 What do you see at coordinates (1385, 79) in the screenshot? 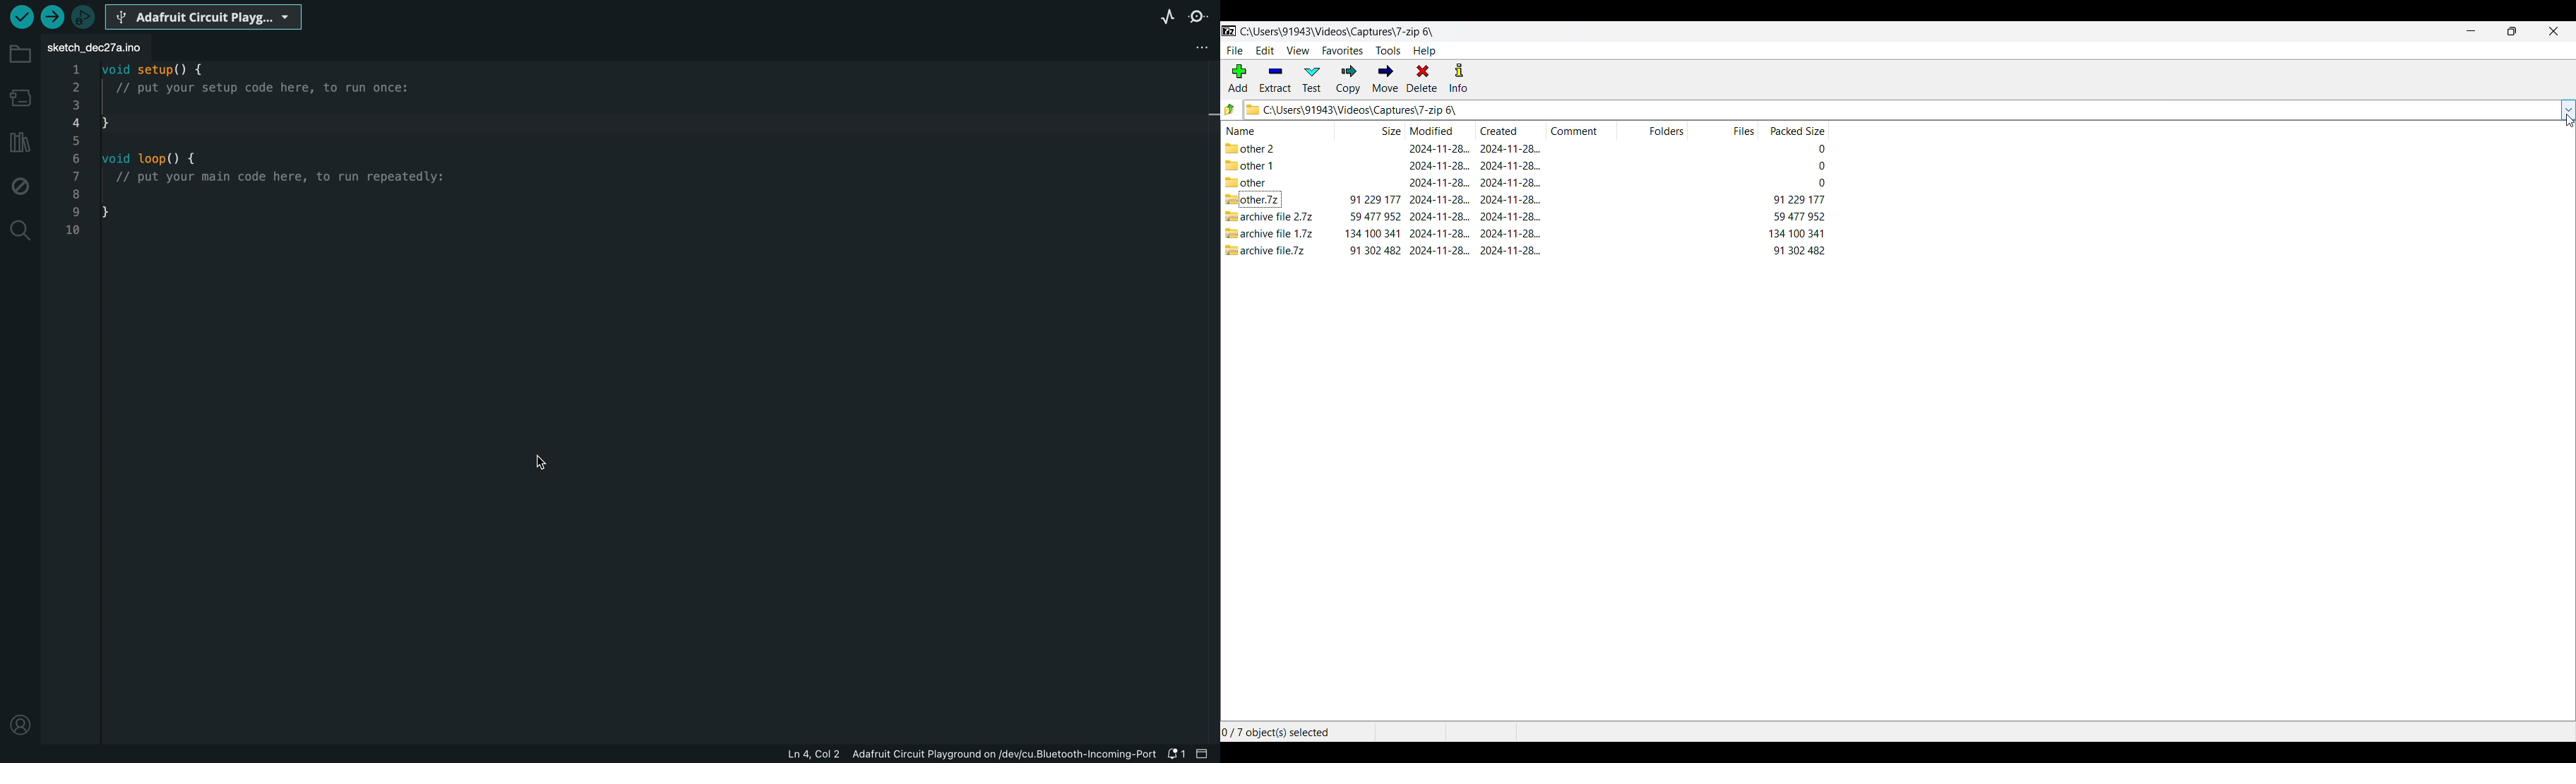
I see `Move` at bounding box center [1385, 79].